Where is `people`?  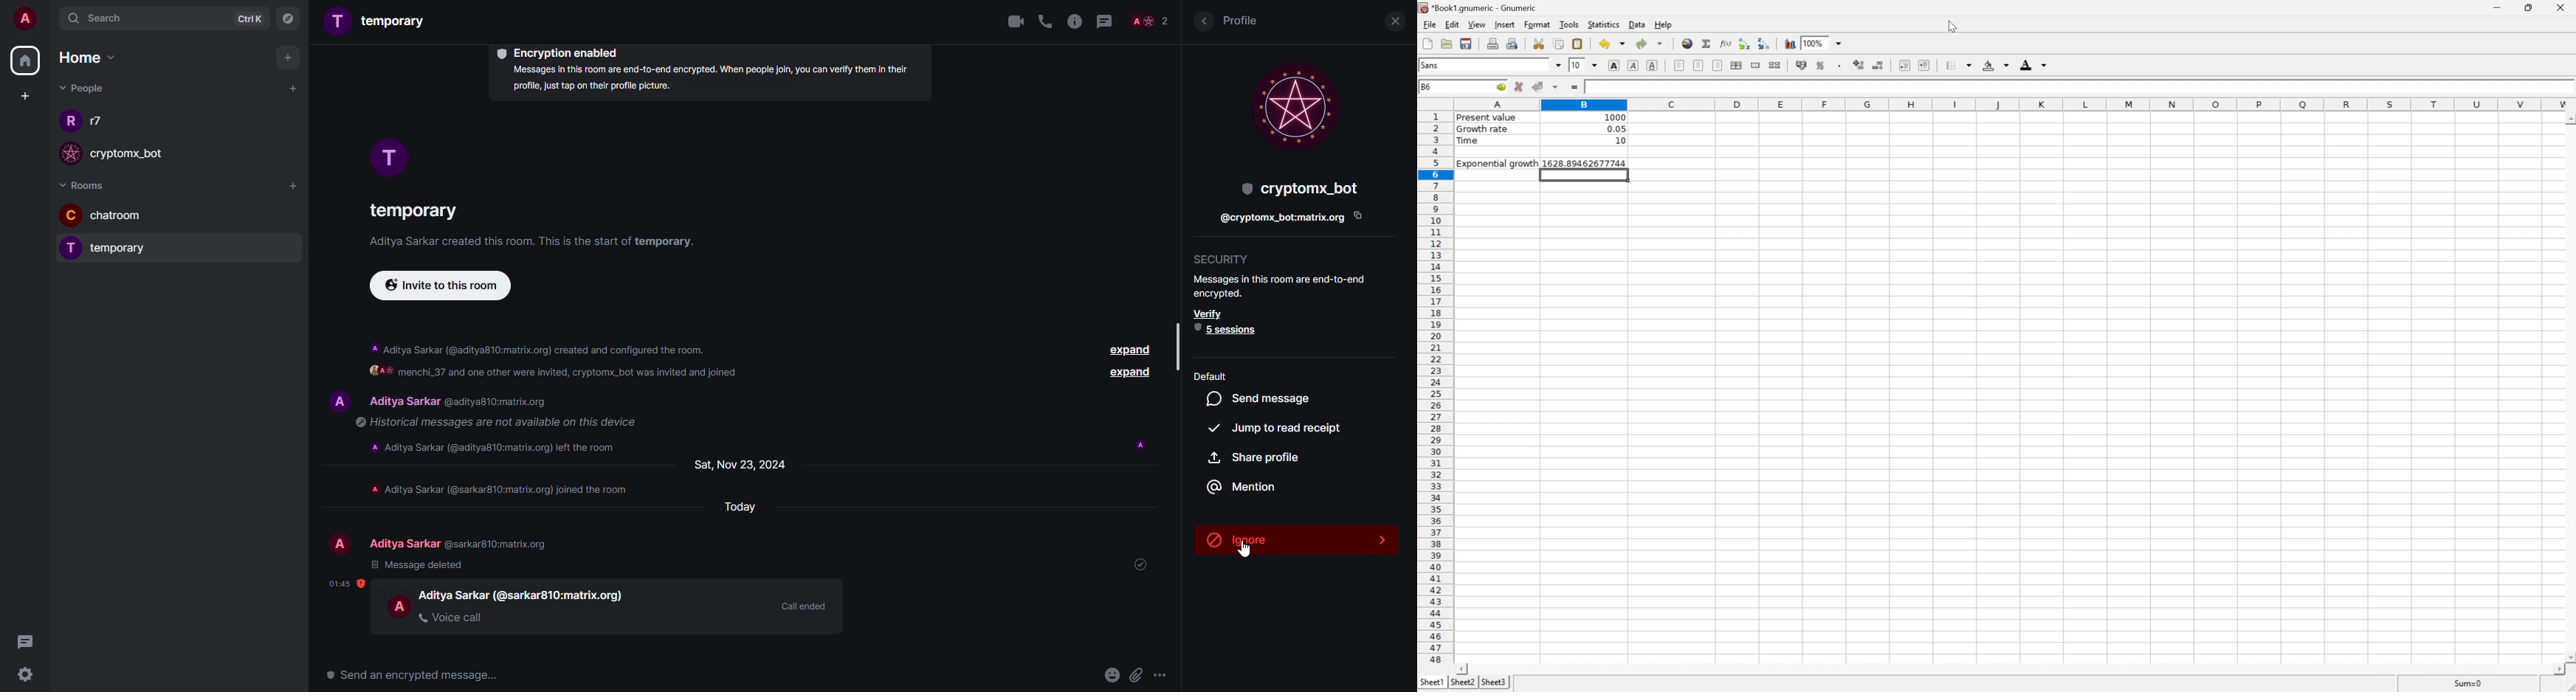
people is located at coordinates (524, 594).